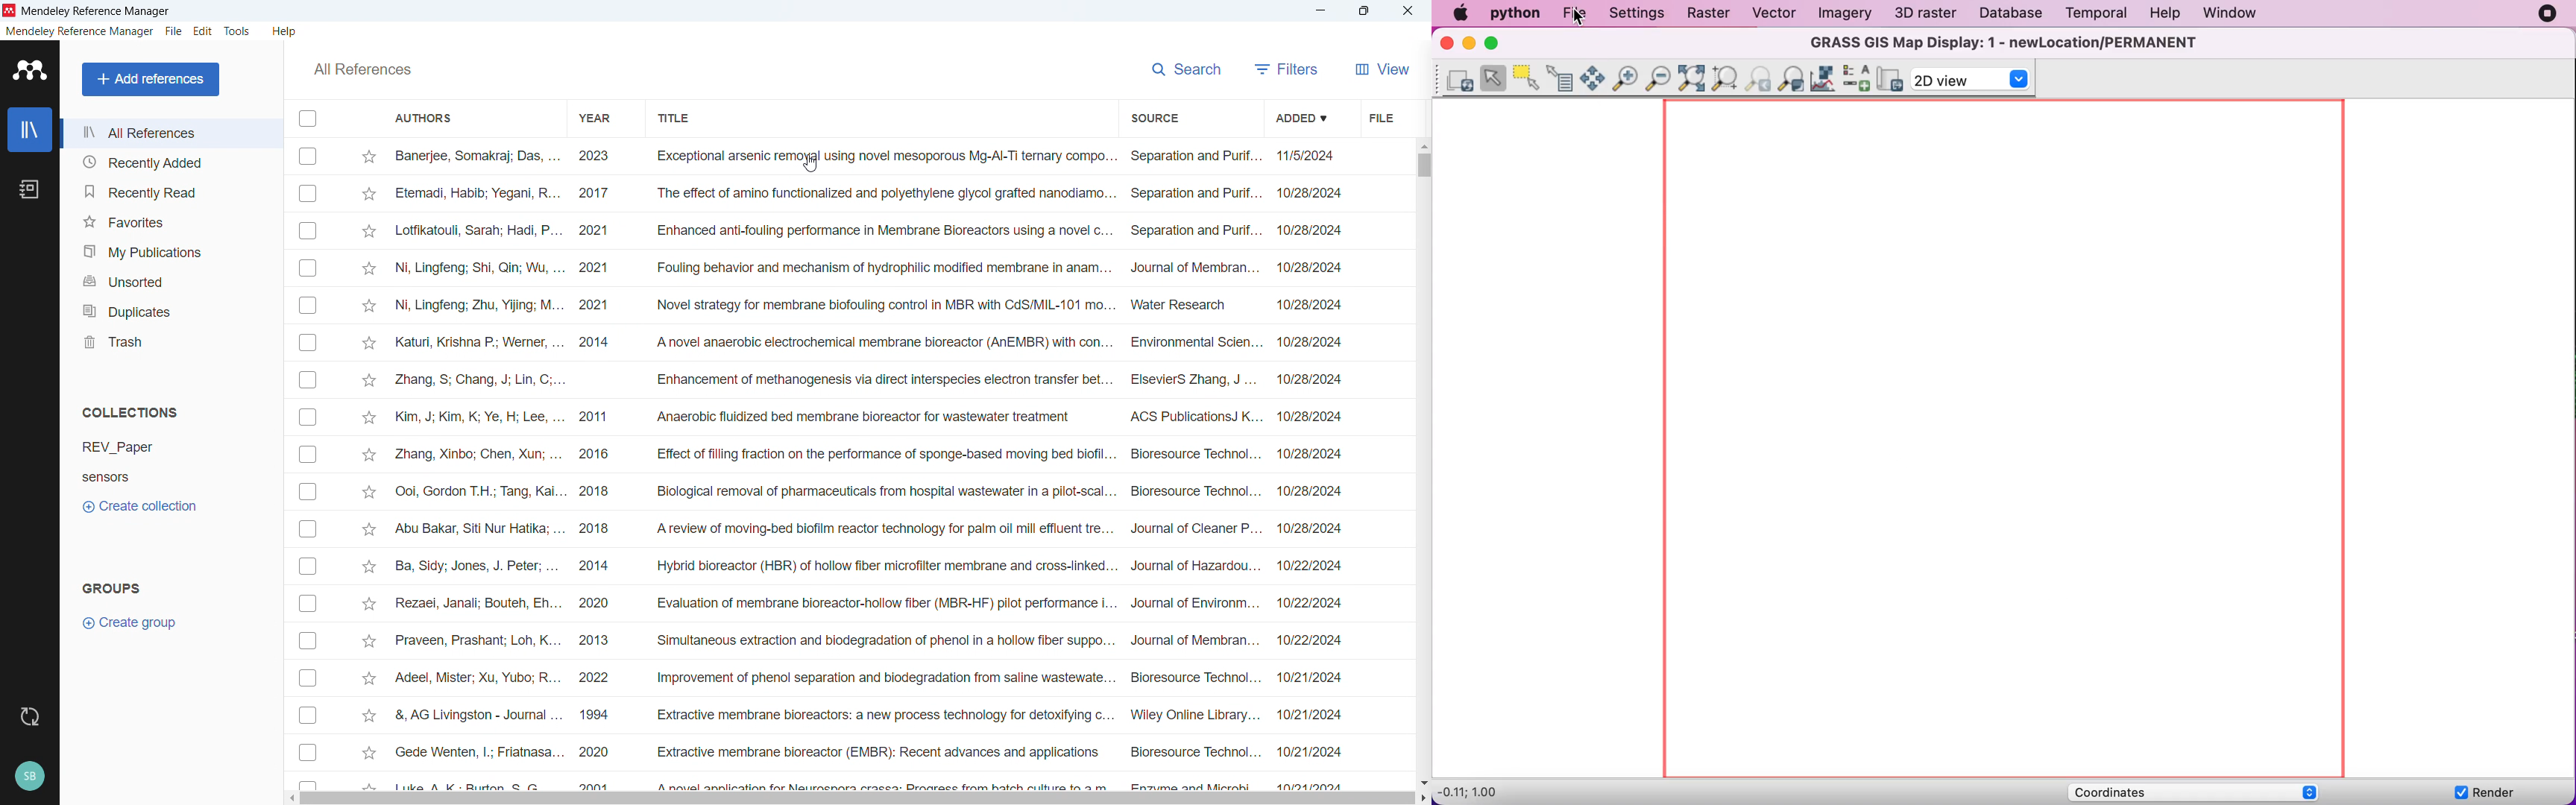 The width and height of the screenshot is (2576, 812). Describe the element at coordinates (370, 381) in the screenshot. I see `click to starmark individual entries` at that location.